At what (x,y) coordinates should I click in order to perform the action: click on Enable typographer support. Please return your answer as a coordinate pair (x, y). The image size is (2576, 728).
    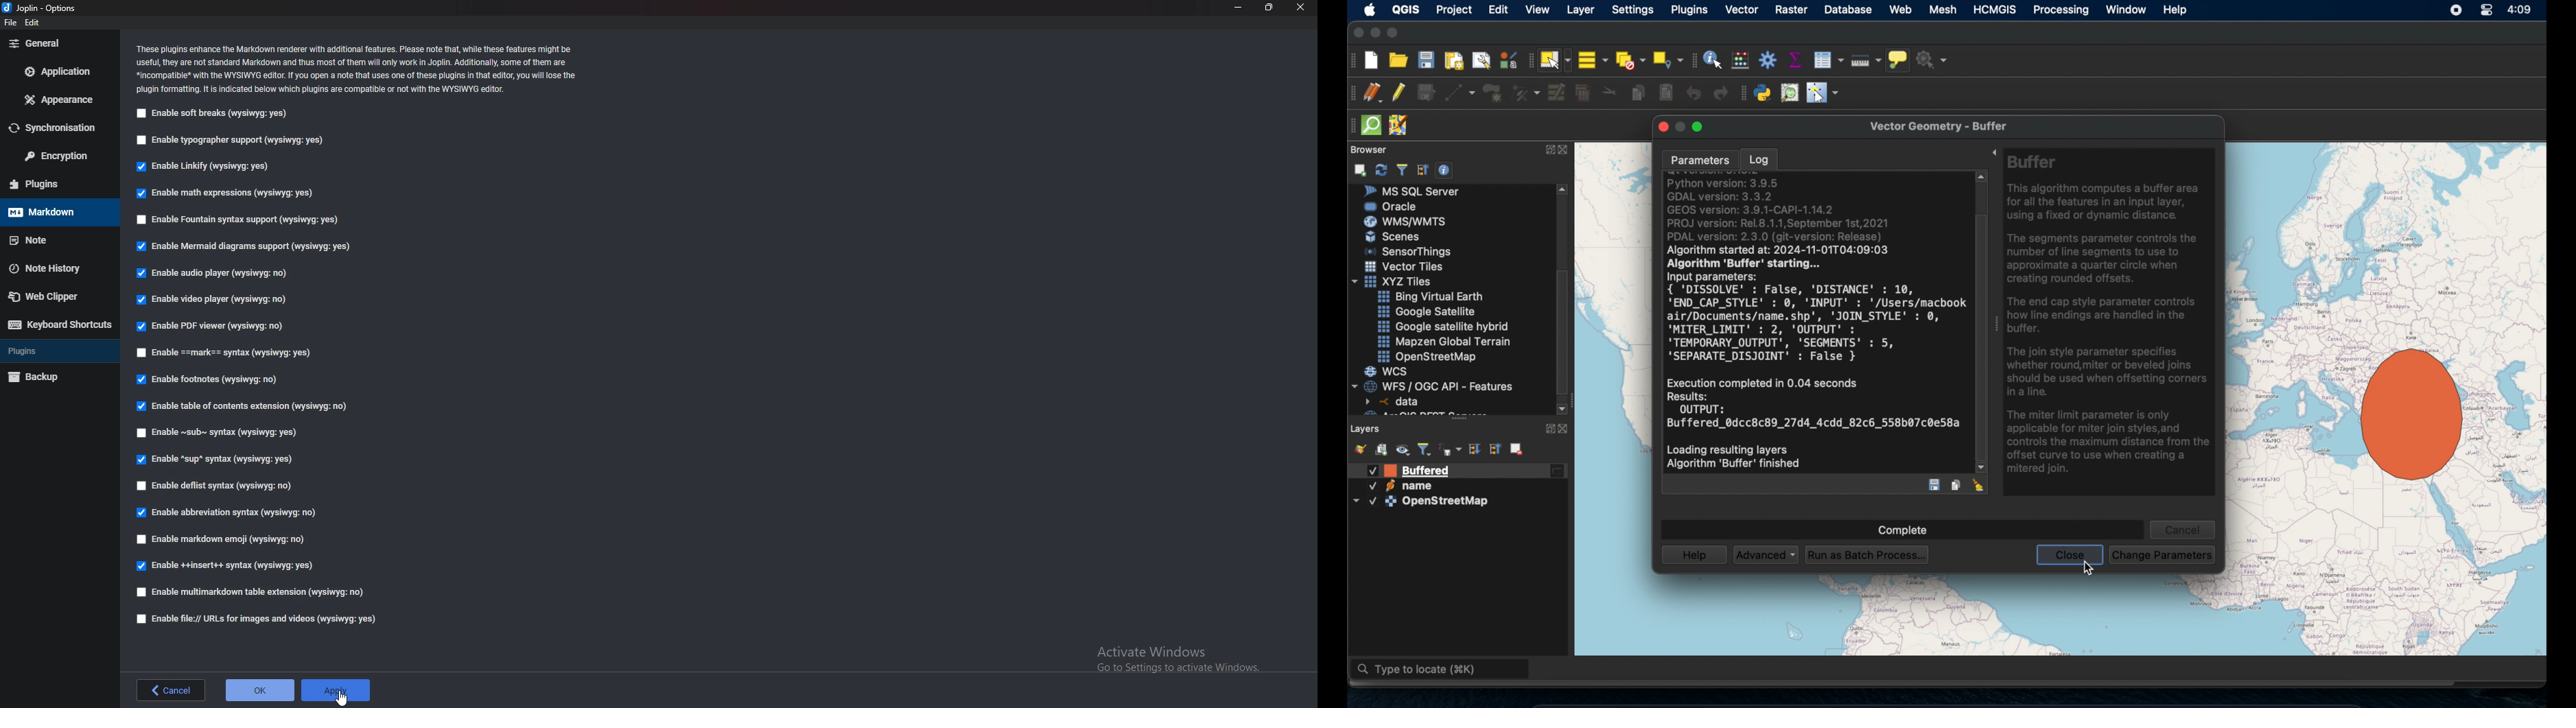
    Looking at the image, I should click on (234, 141).